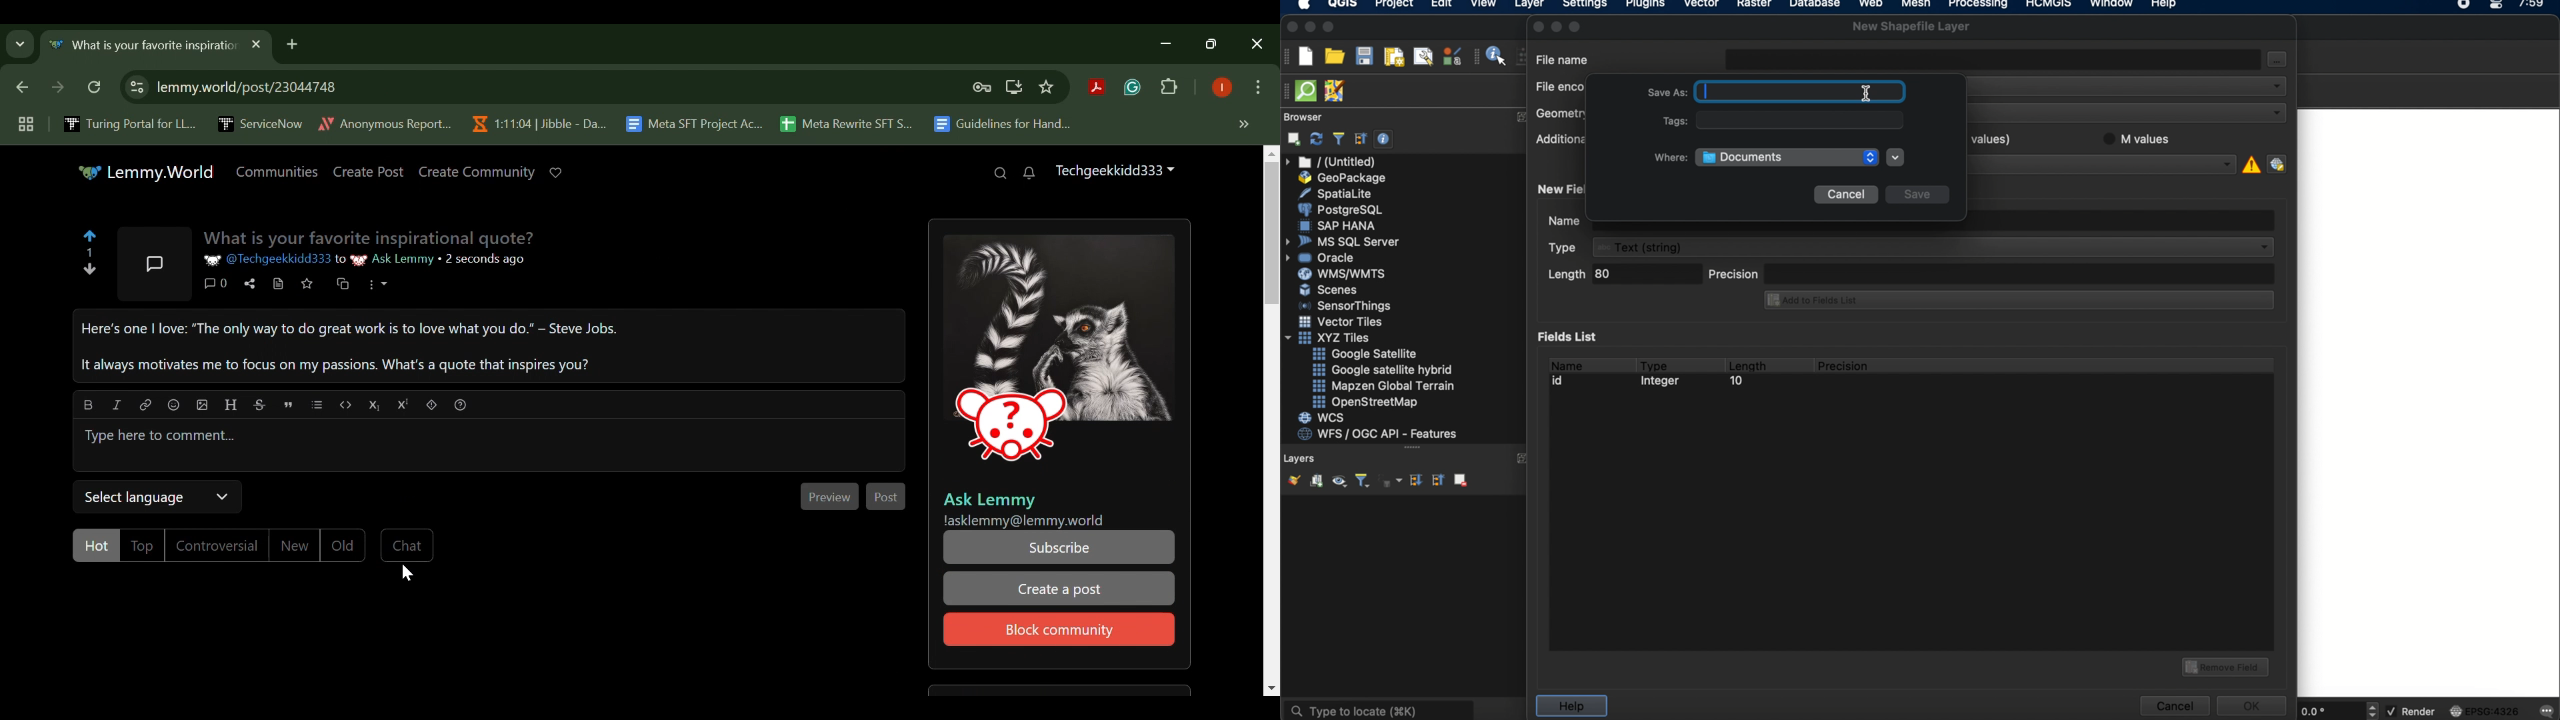  I want to click on dropdown, so click(2275, 85).